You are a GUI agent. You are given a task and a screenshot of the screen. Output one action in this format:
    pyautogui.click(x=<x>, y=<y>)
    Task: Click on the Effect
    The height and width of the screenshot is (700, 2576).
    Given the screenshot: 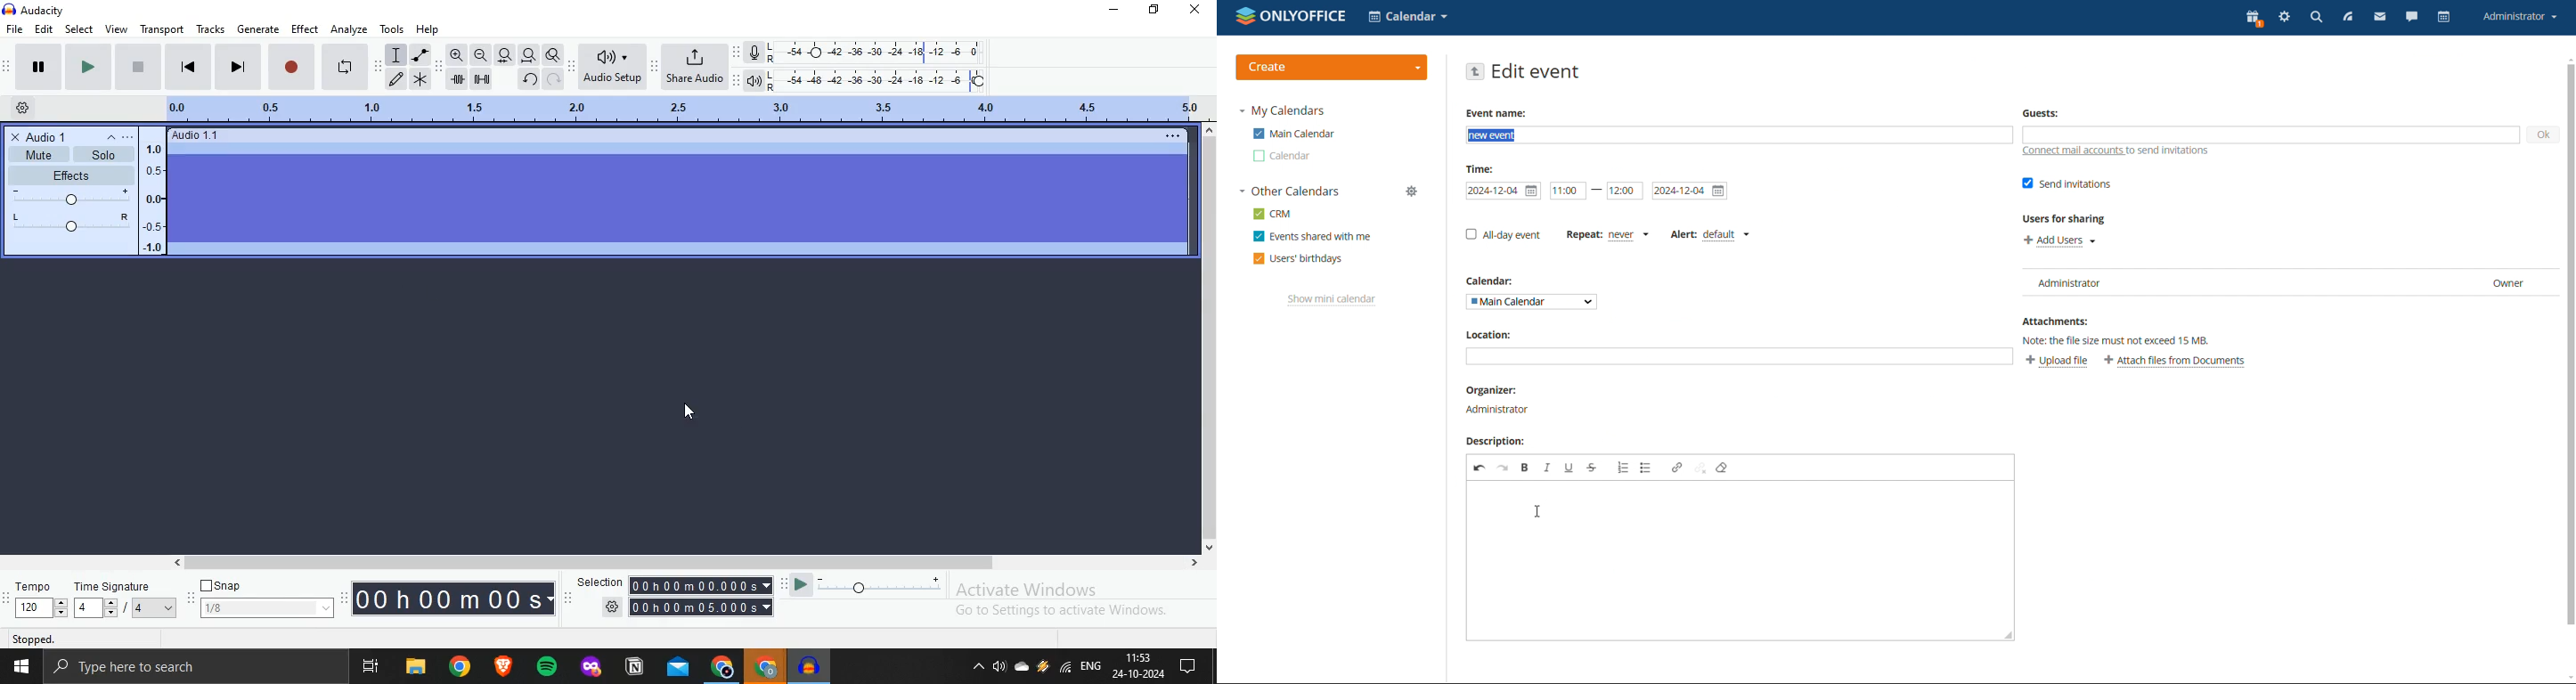 What is the action you would take?
    pyautogui.click(x=307, y=28)
    